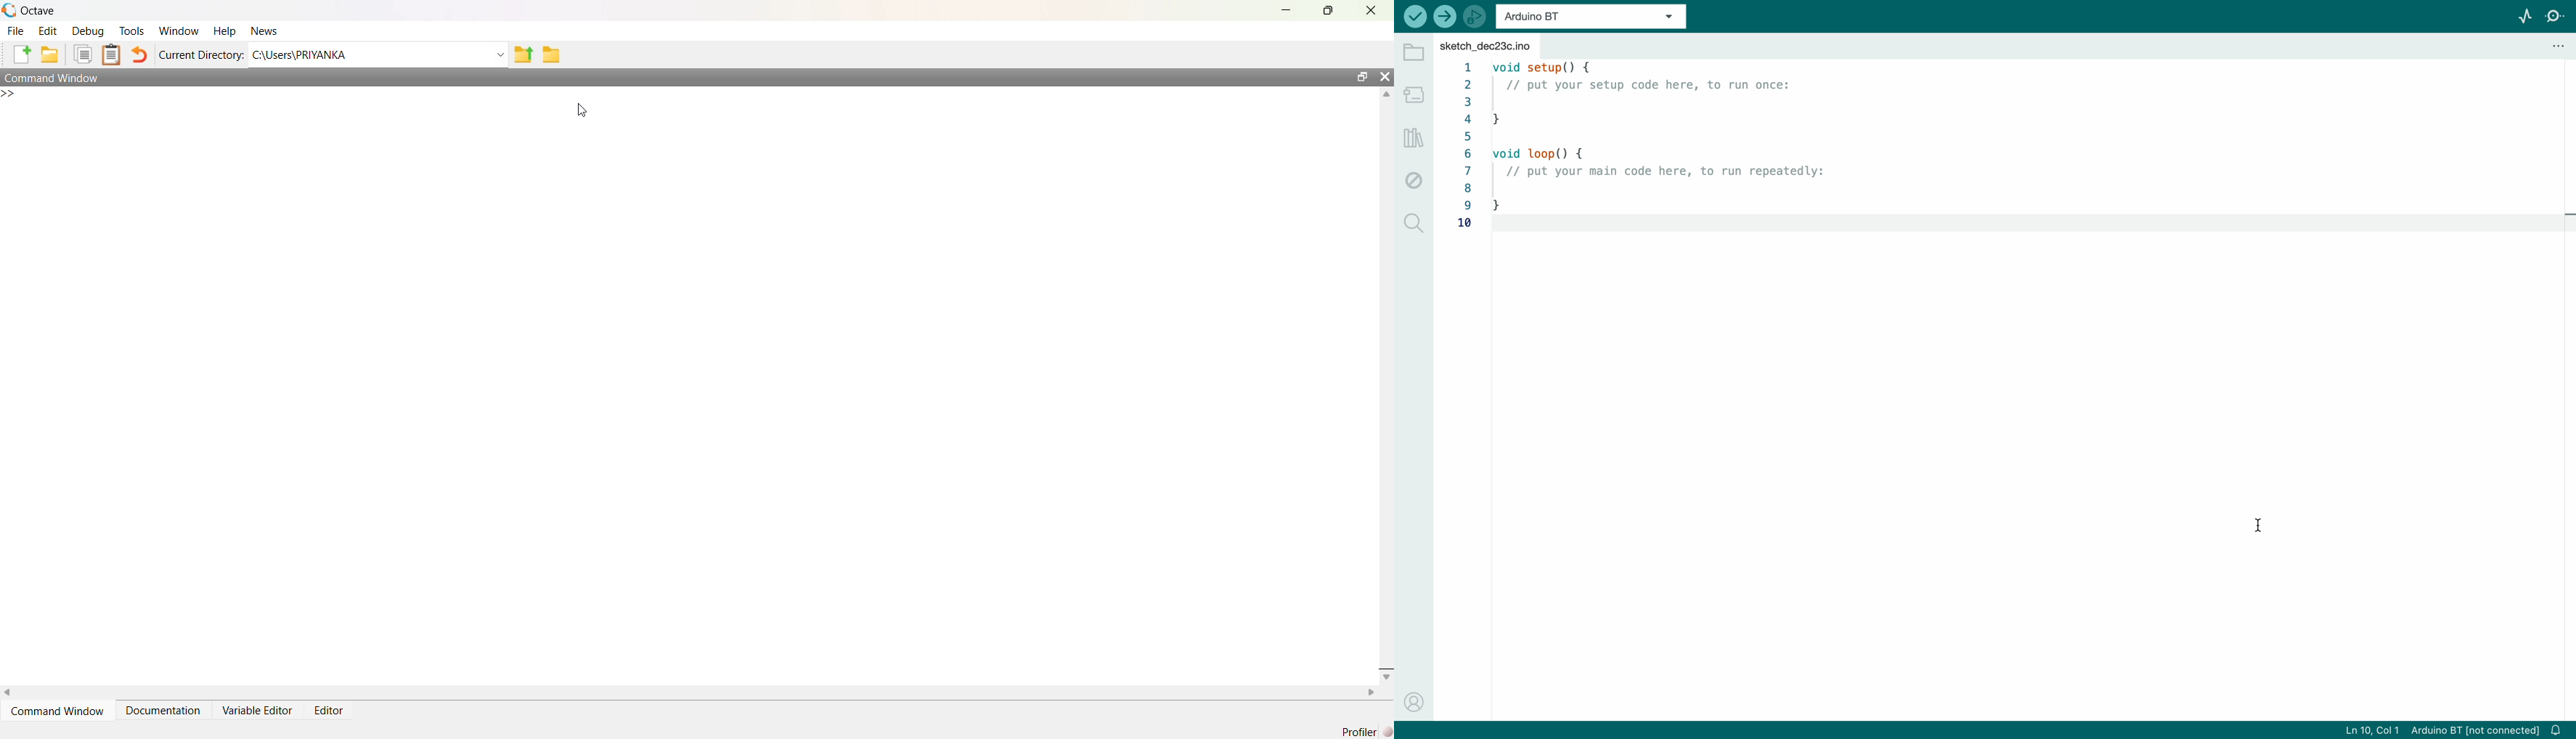  What do you see at coordinates (1368, 11) in the screenshot?
I see `Close` at bounding box center [1368, 11].